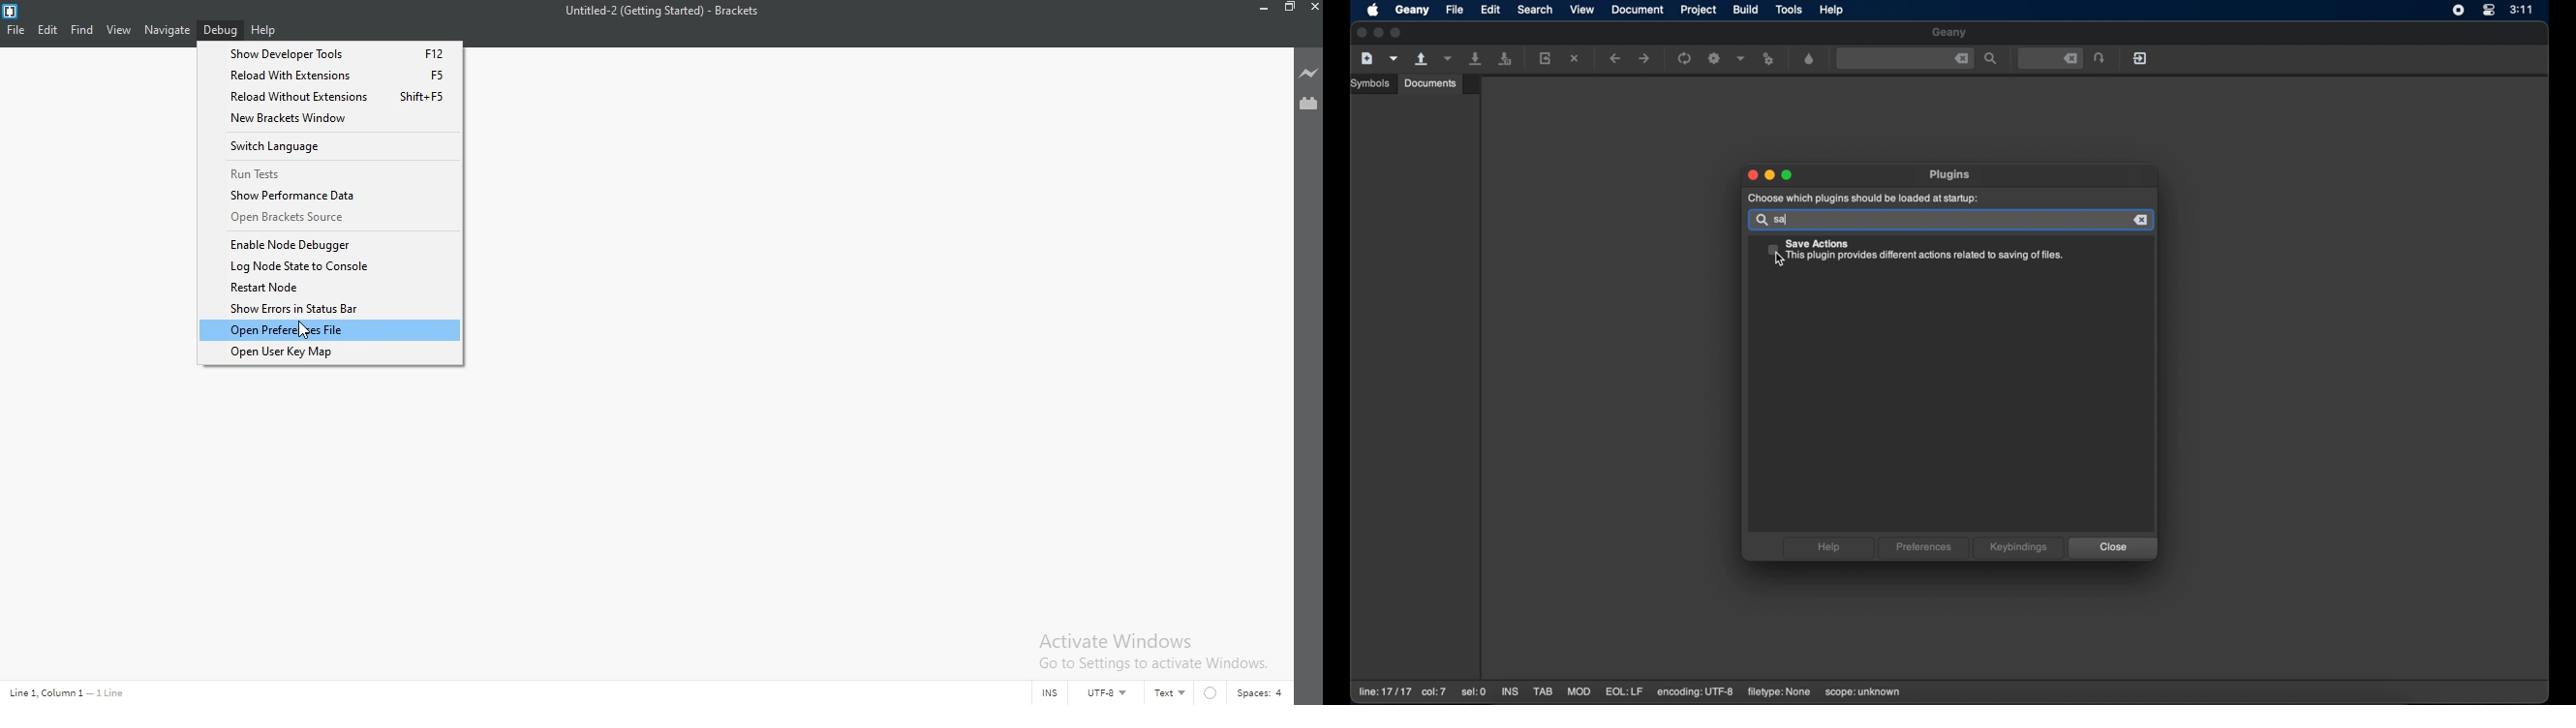  What do you see at coordinates (331, 196) in the screenshot?
I see `Show Performance Data` at bounding box center [331, 196].